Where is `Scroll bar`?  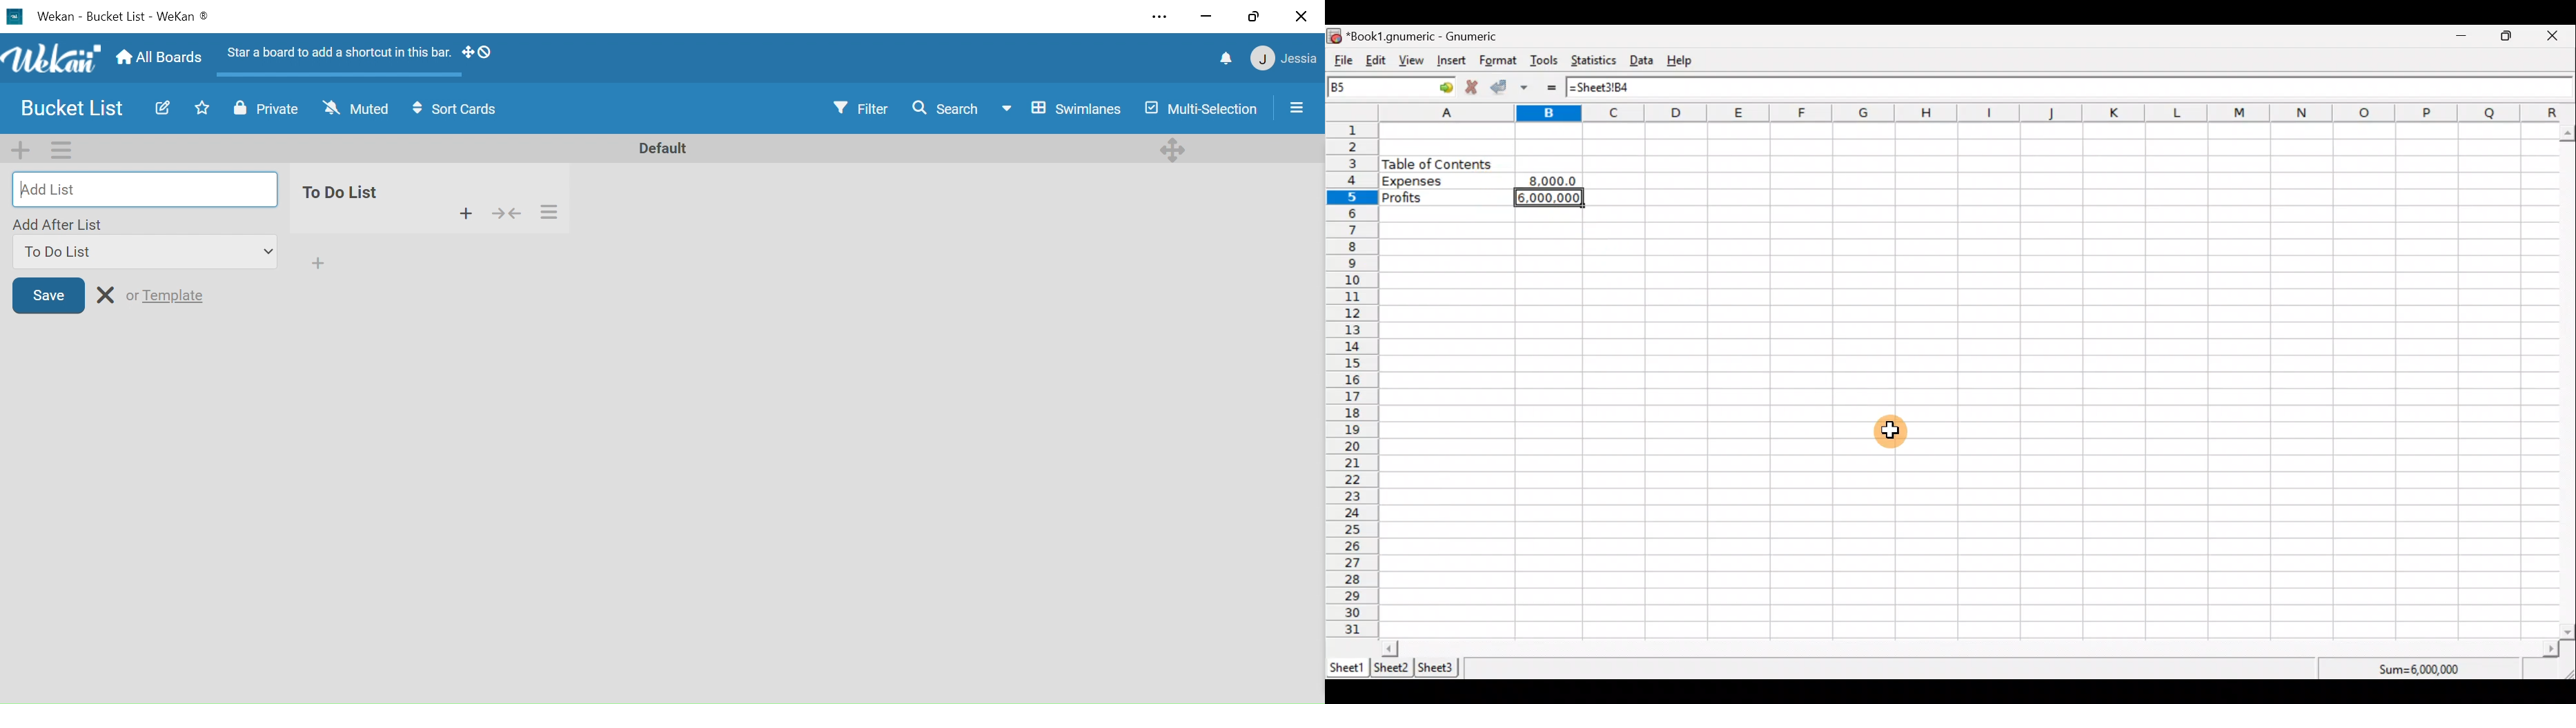
Scroll bar is located at coordinates (1971, 648).